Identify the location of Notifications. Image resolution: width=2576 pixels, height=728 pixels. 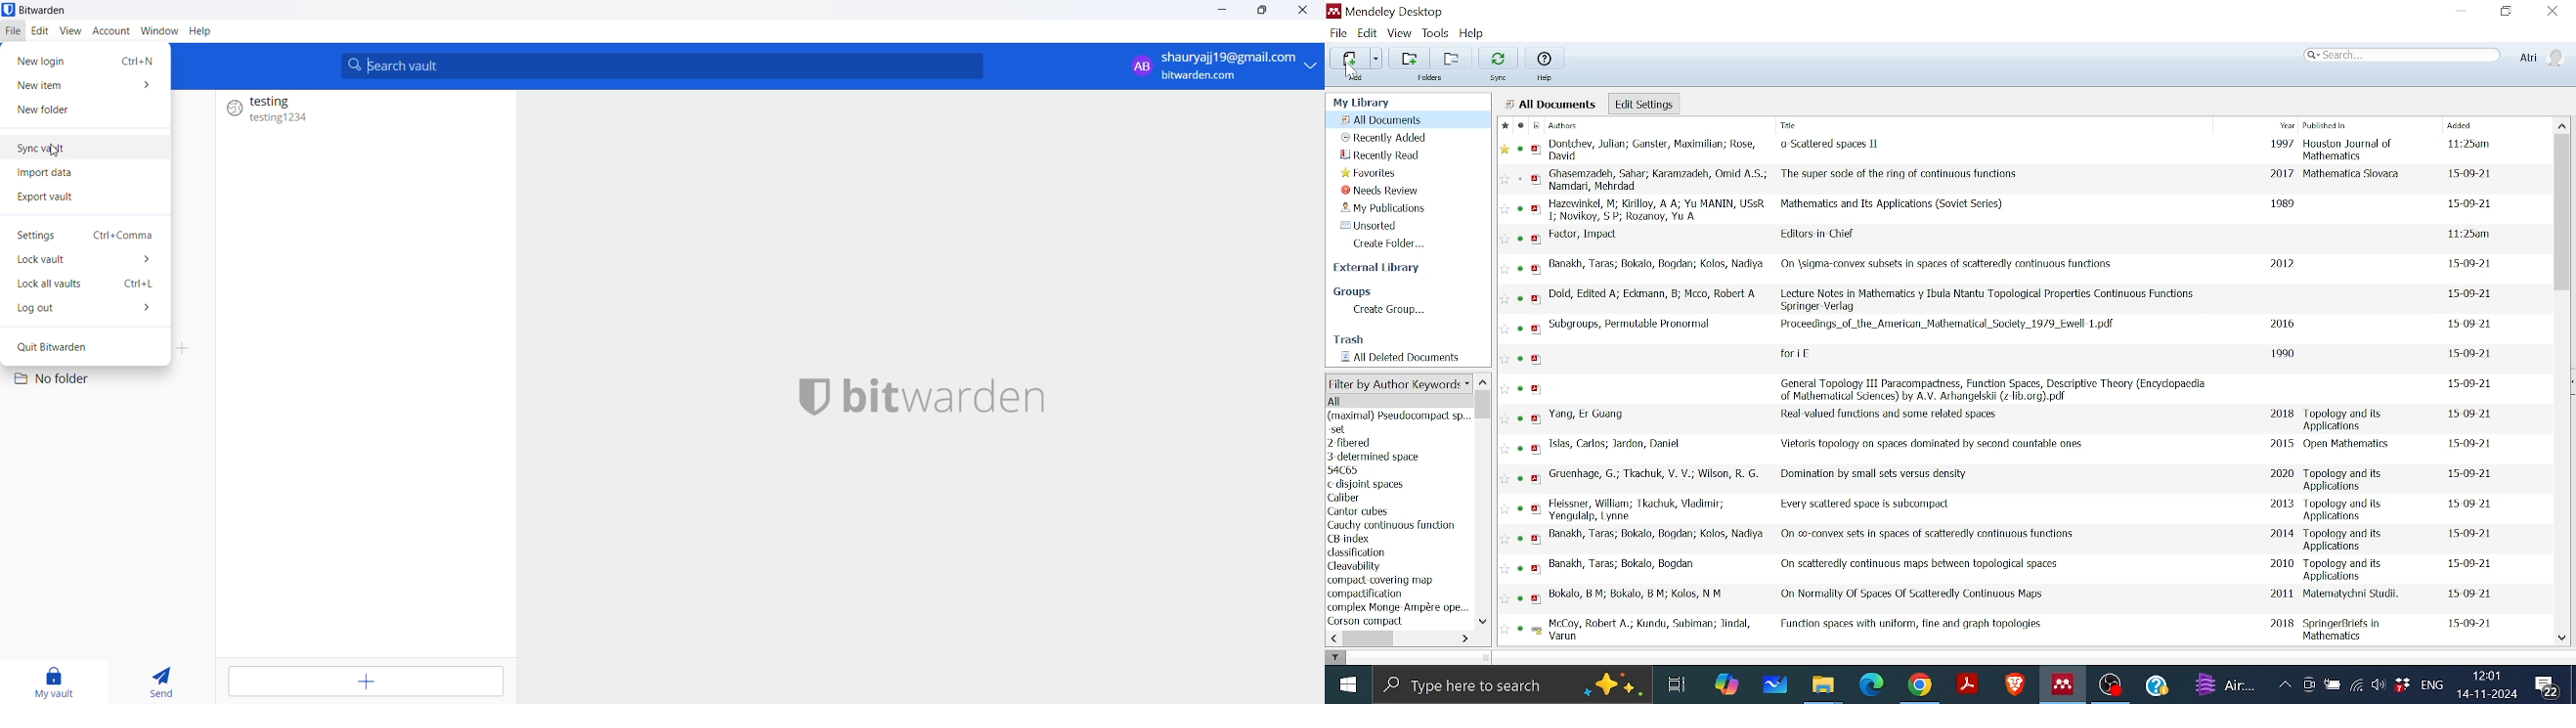
(2551, 685).